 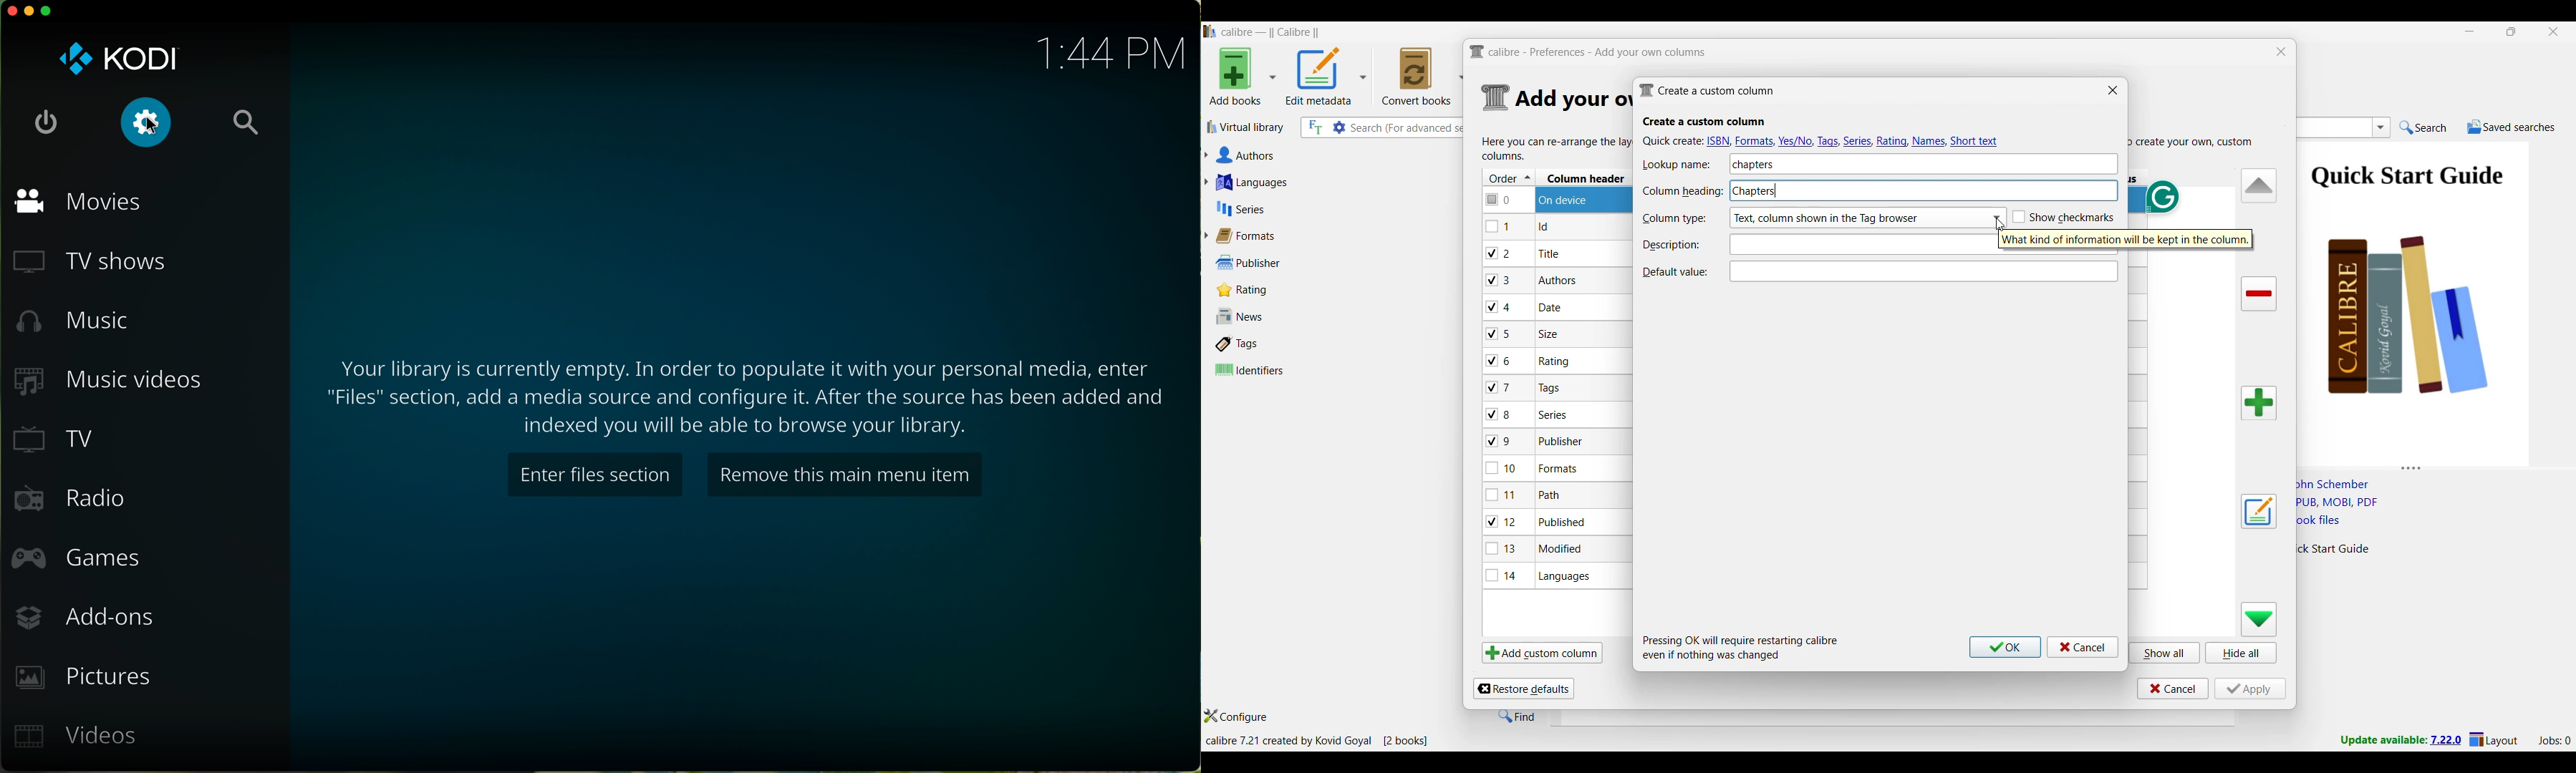 I want to click on hour, so click(x=1113, y=55).